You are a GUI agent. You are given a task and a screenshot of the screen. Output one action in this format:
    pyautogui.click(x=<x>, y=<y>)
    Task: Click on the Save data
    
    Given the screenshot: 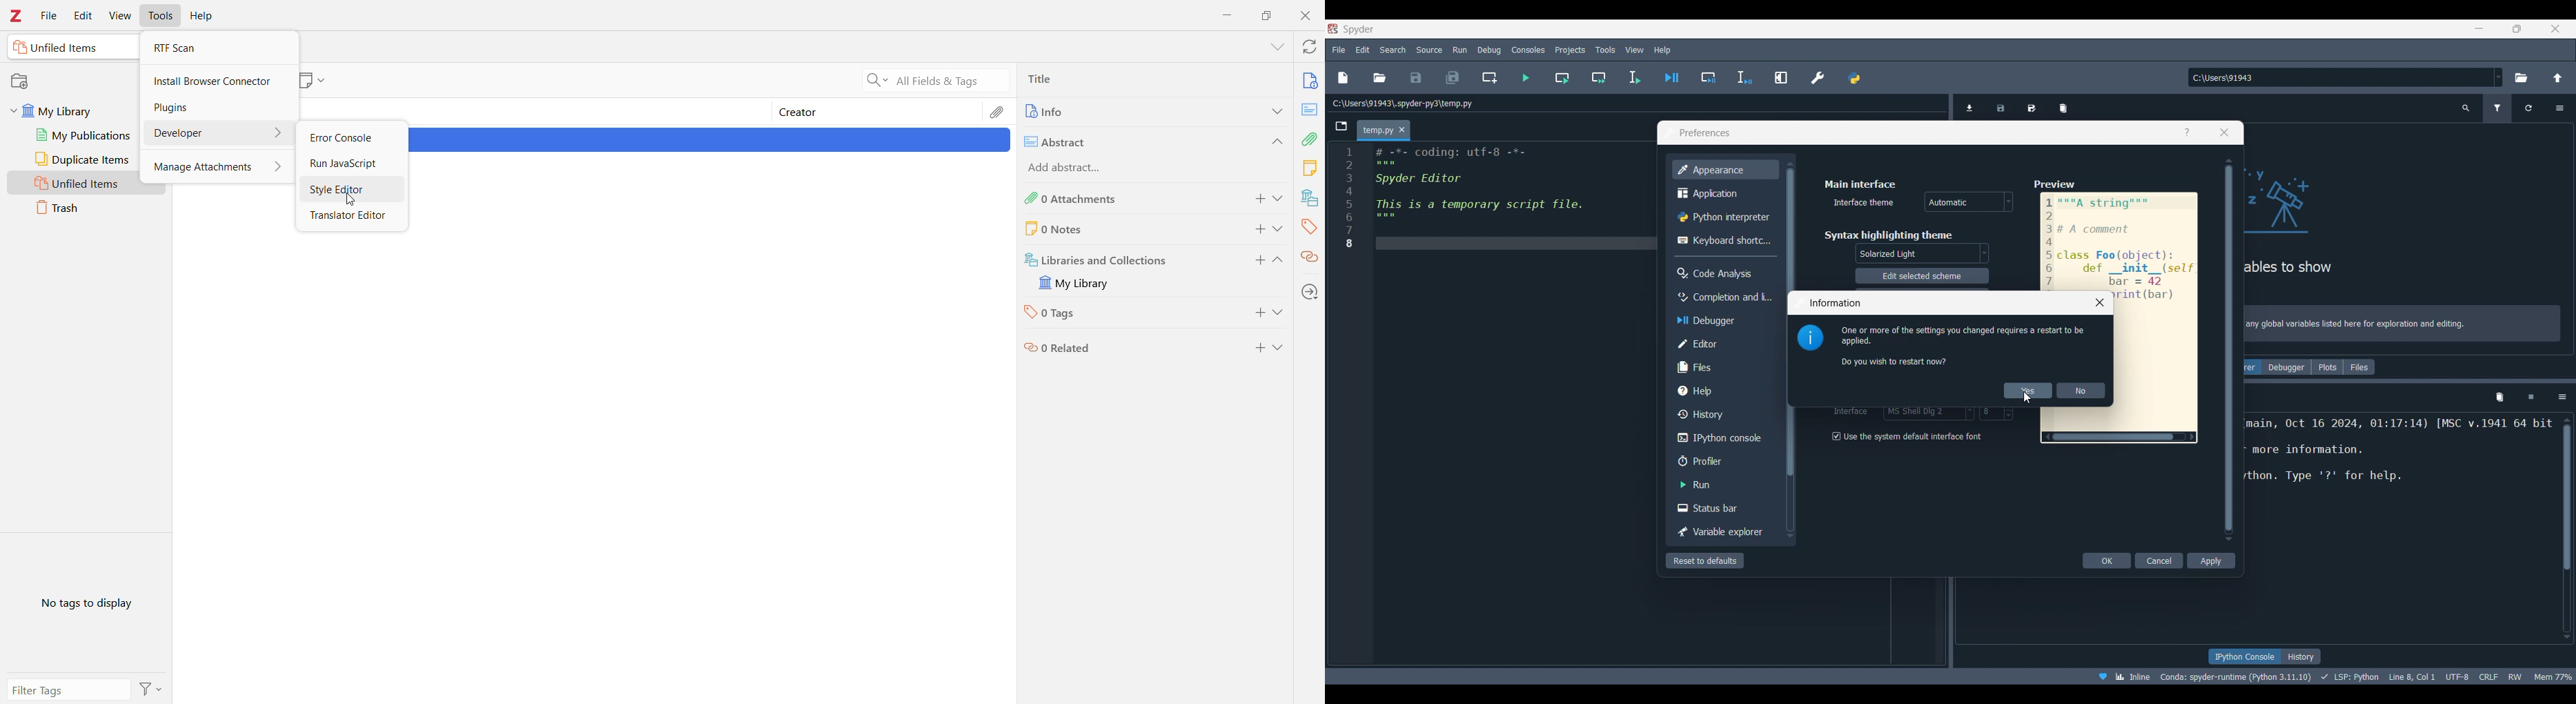 What is the action you would take?
    pyautogui.click(x=2002, y=104)
    